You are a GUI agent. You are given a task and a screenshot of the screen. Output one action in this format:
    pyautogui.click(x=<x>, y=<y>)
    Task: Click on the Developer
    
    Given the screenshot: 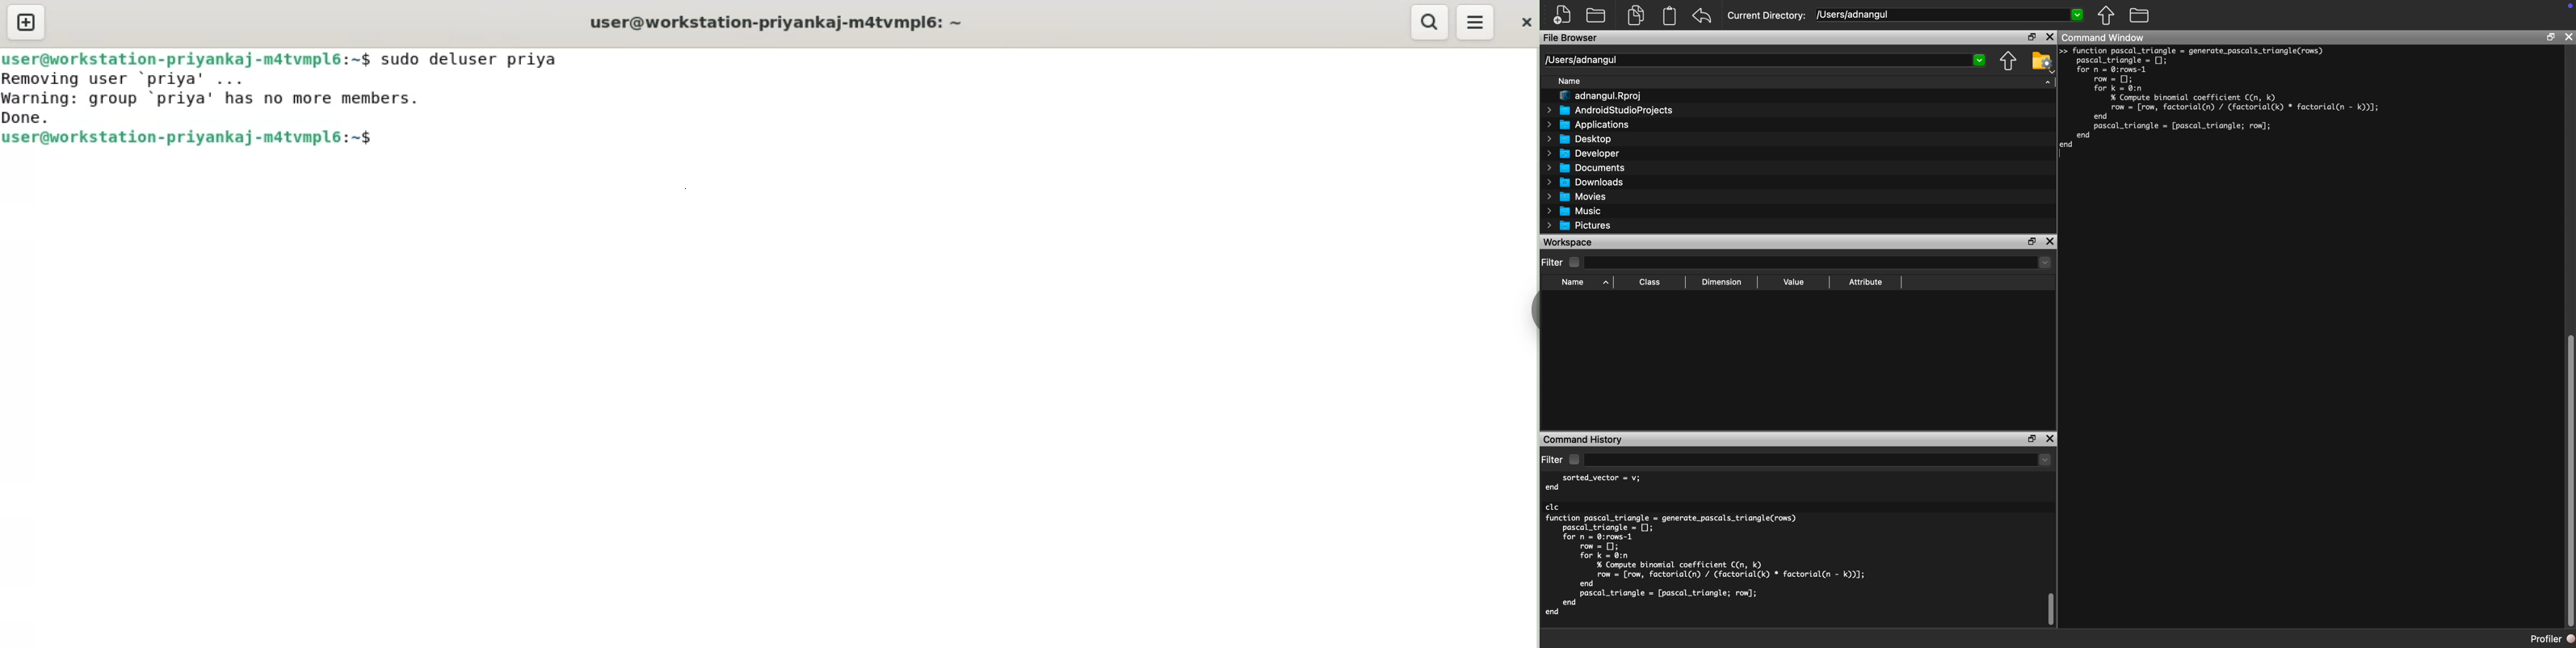 What is the action you would take?
    pyautogui.click(x=1584, y=154)
    